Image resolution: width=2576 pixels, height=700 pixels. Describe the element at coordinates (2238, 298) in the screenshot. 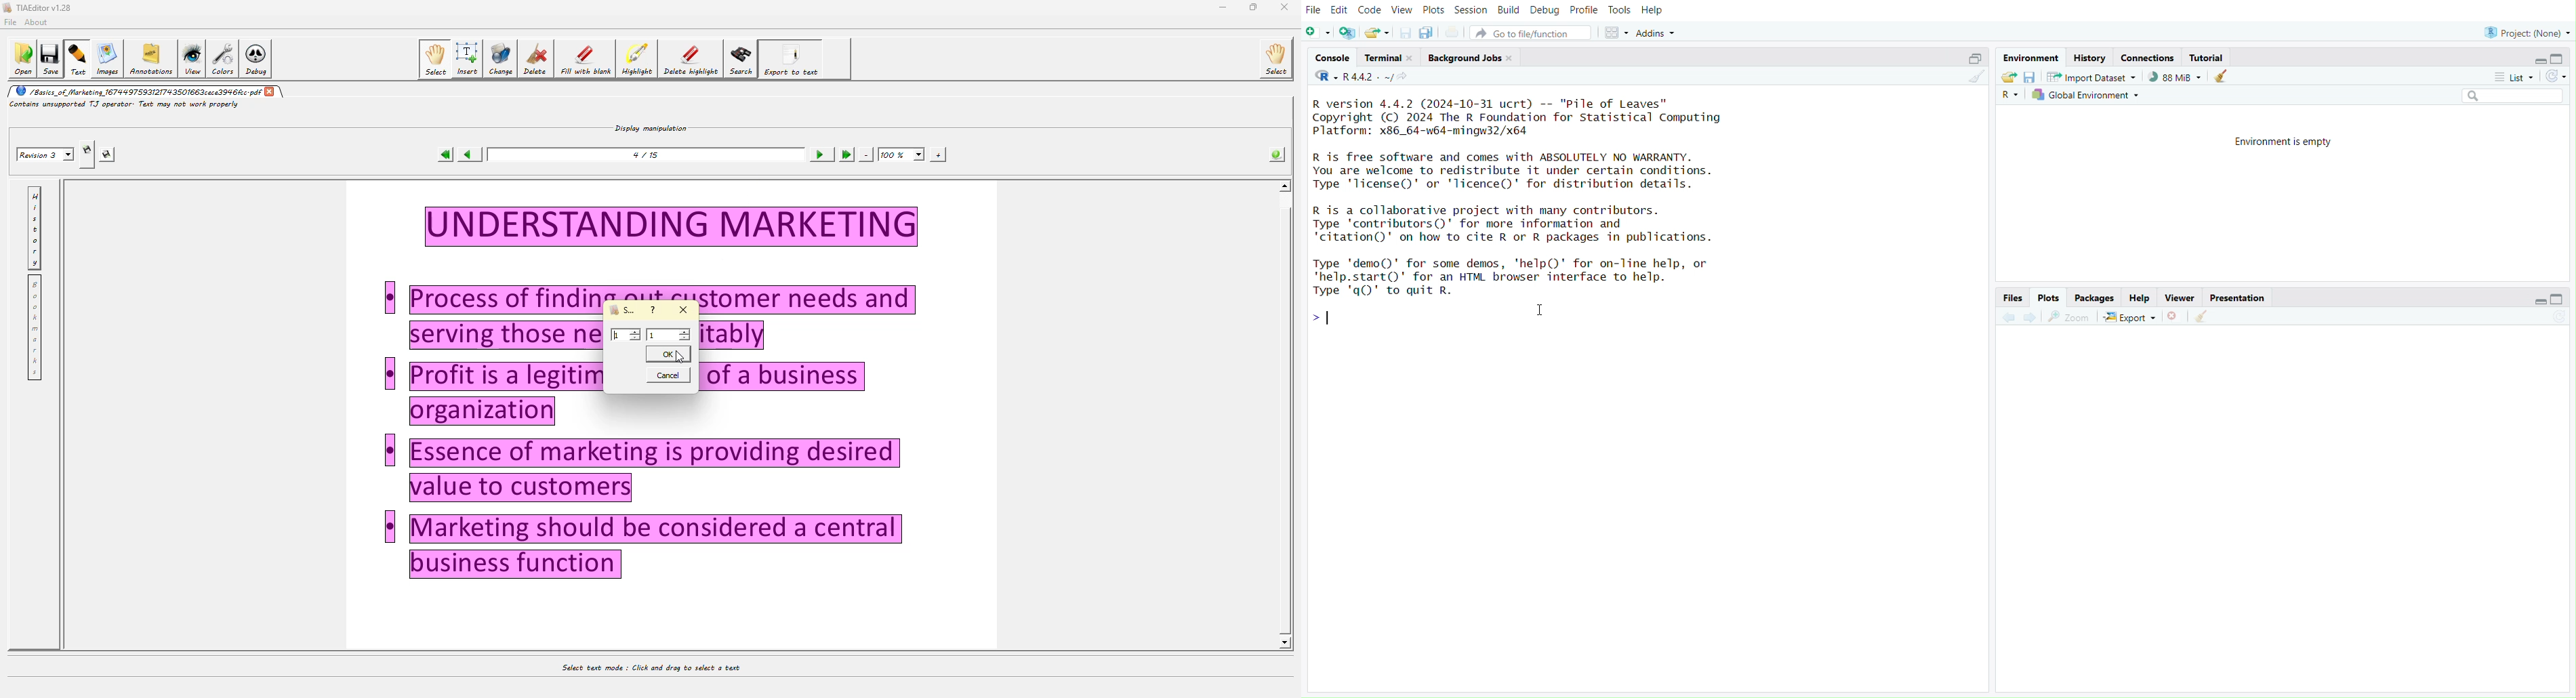

I see `Presentation` at that location.